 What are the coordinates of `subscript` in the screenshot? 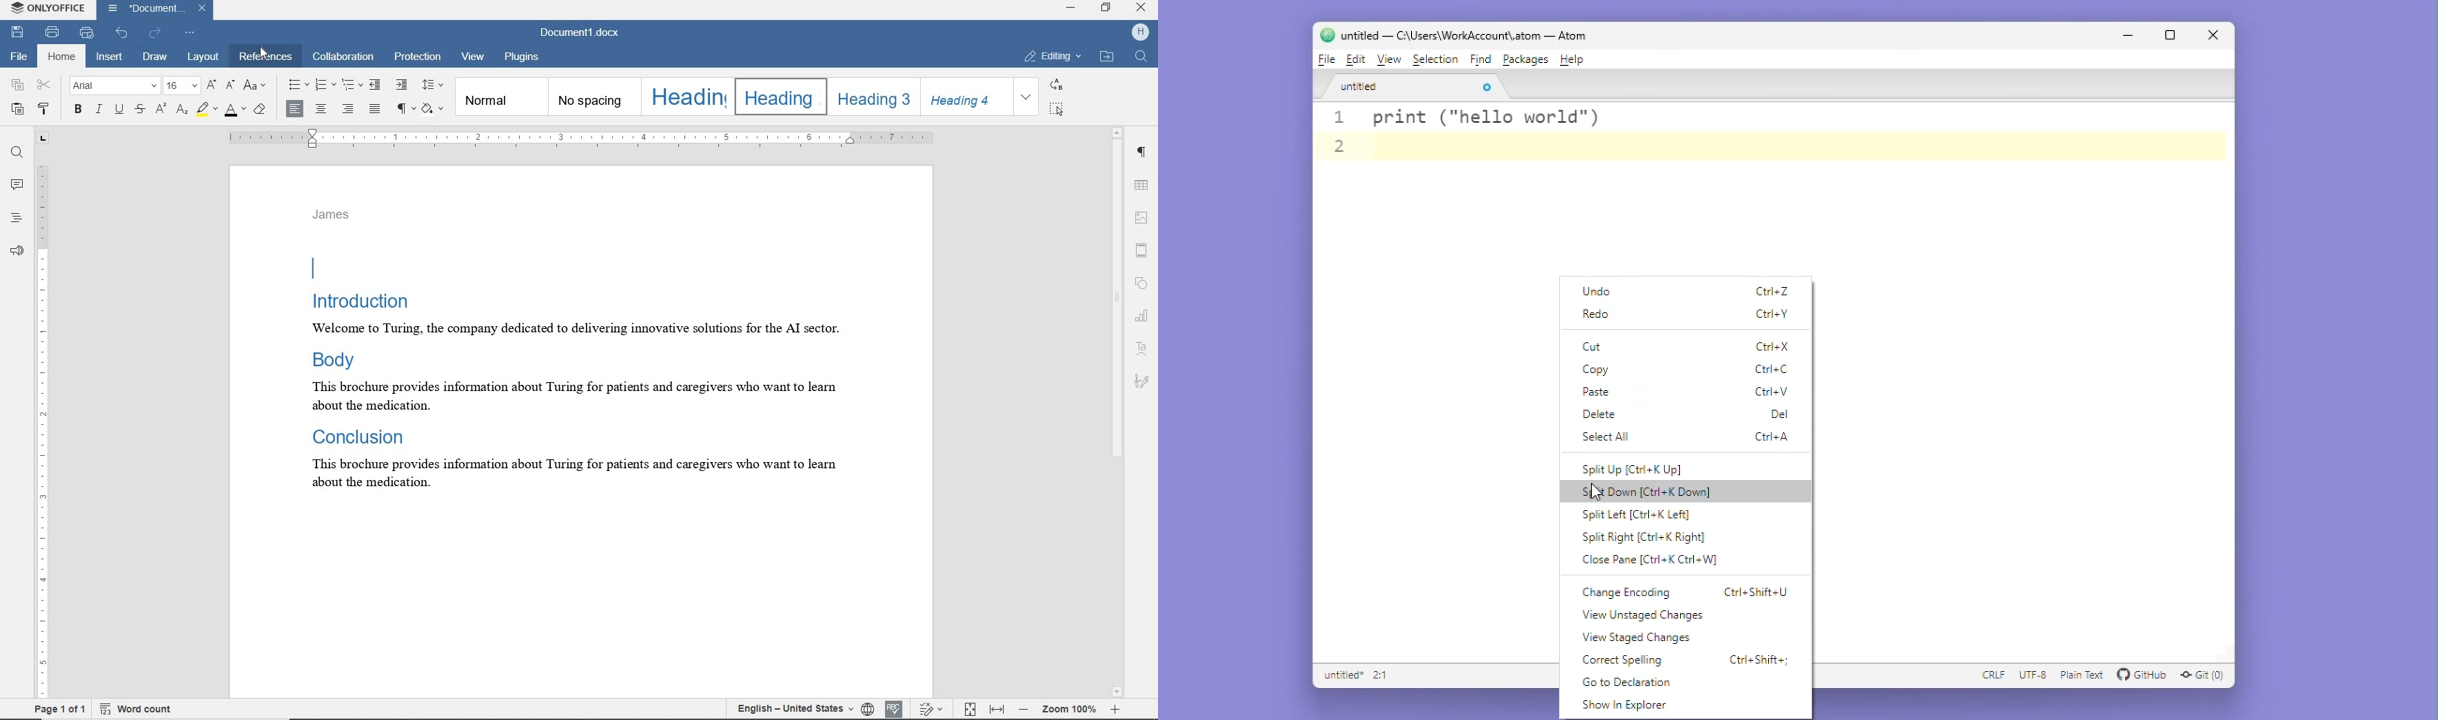 It's located at (161, 109).